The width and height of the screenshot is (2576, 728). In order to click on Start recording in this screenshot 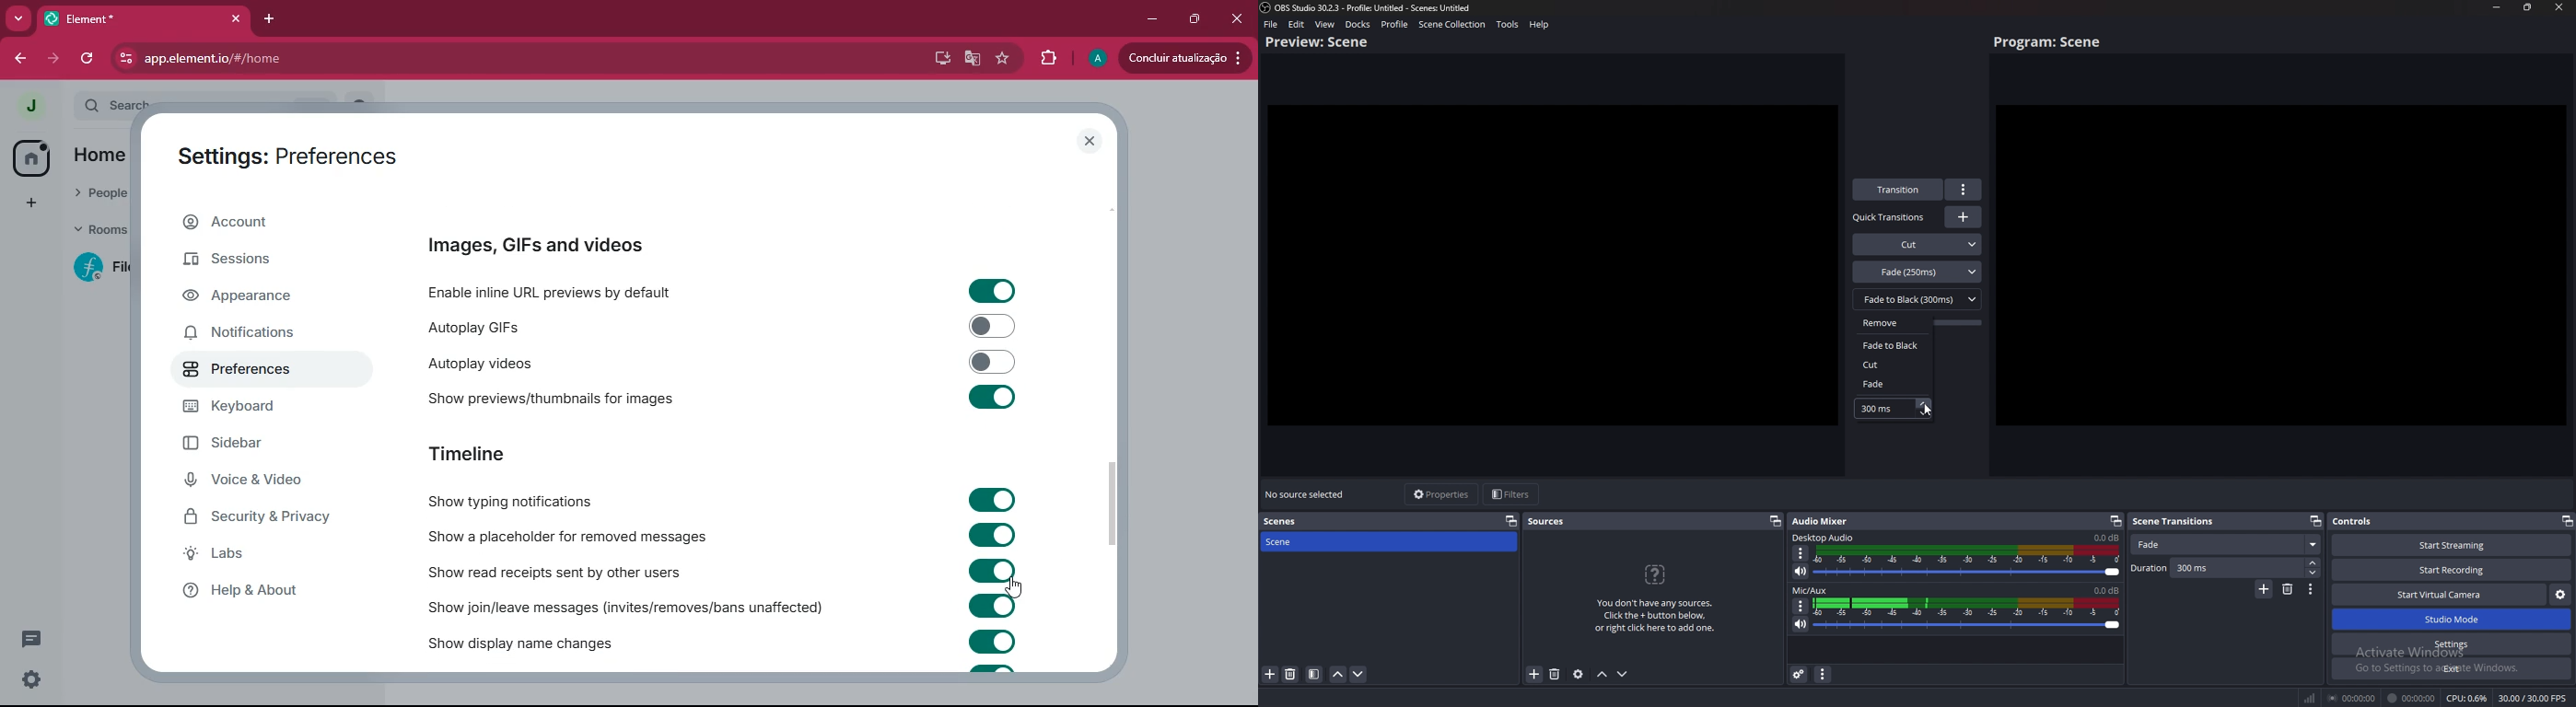, I will do `click(2453, 570)`.